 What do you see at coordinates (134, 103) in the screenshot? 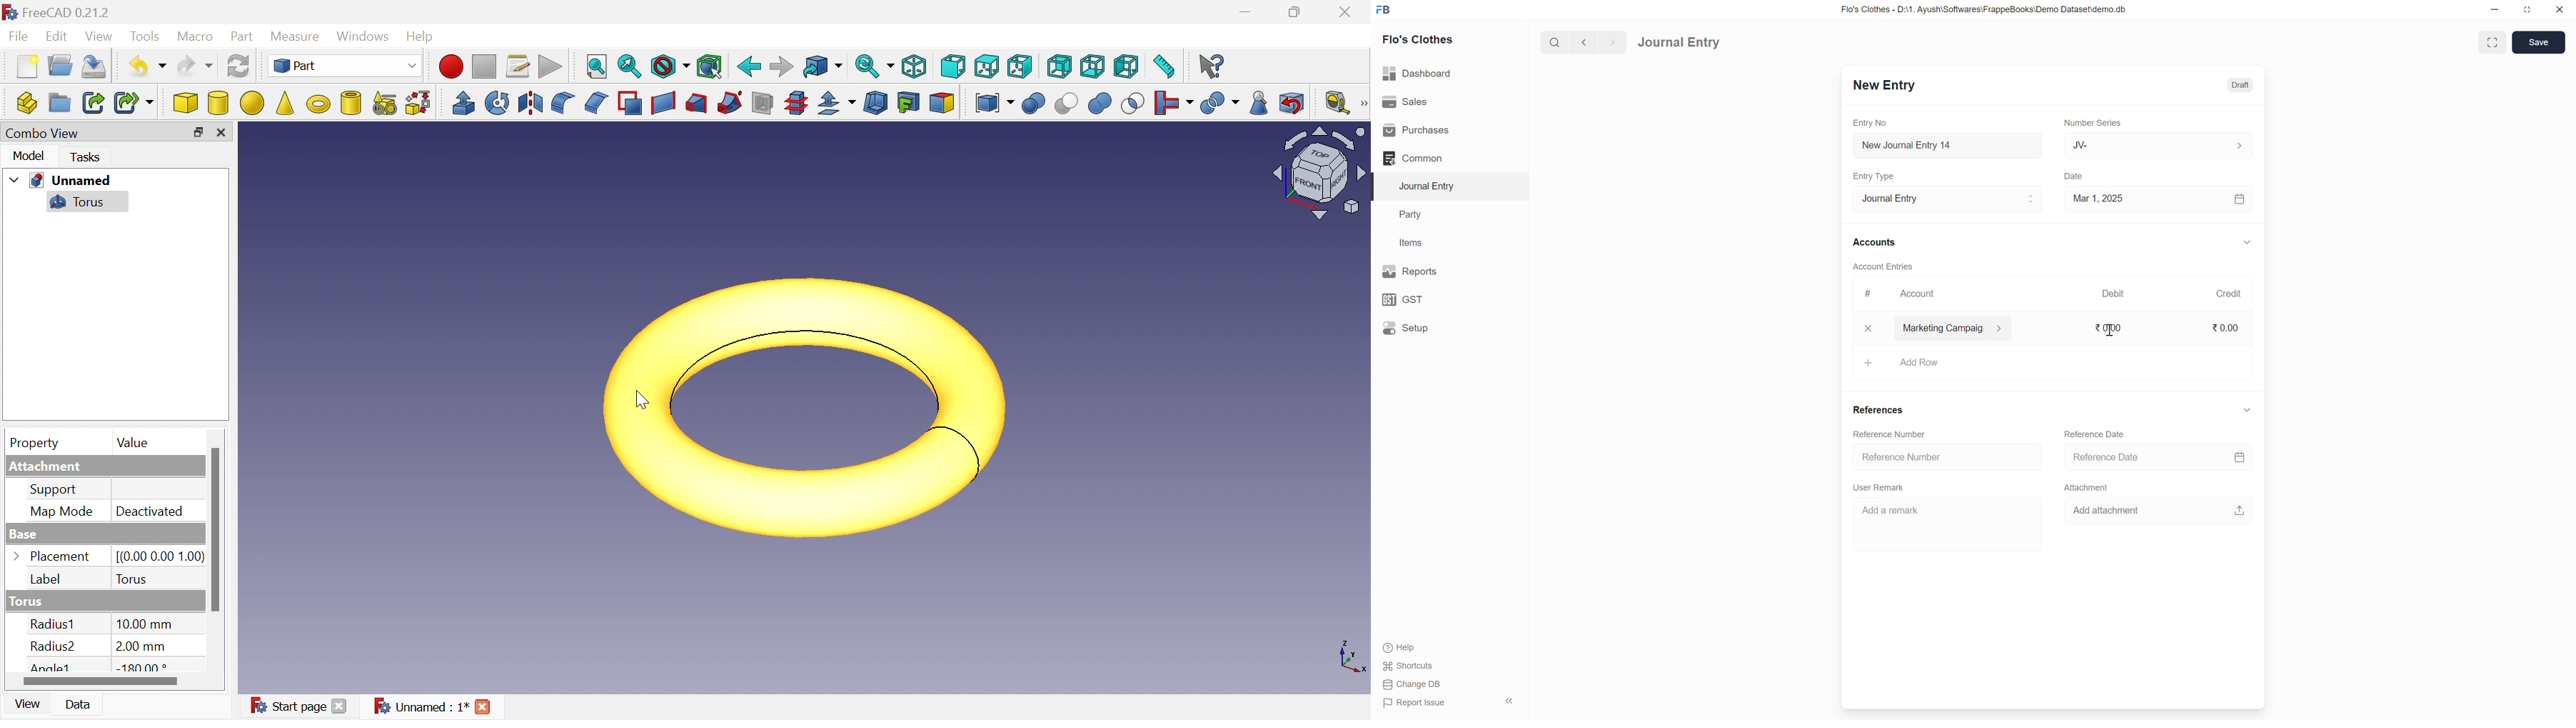
I see `Make sub-link` at bounding box center [134, 103].